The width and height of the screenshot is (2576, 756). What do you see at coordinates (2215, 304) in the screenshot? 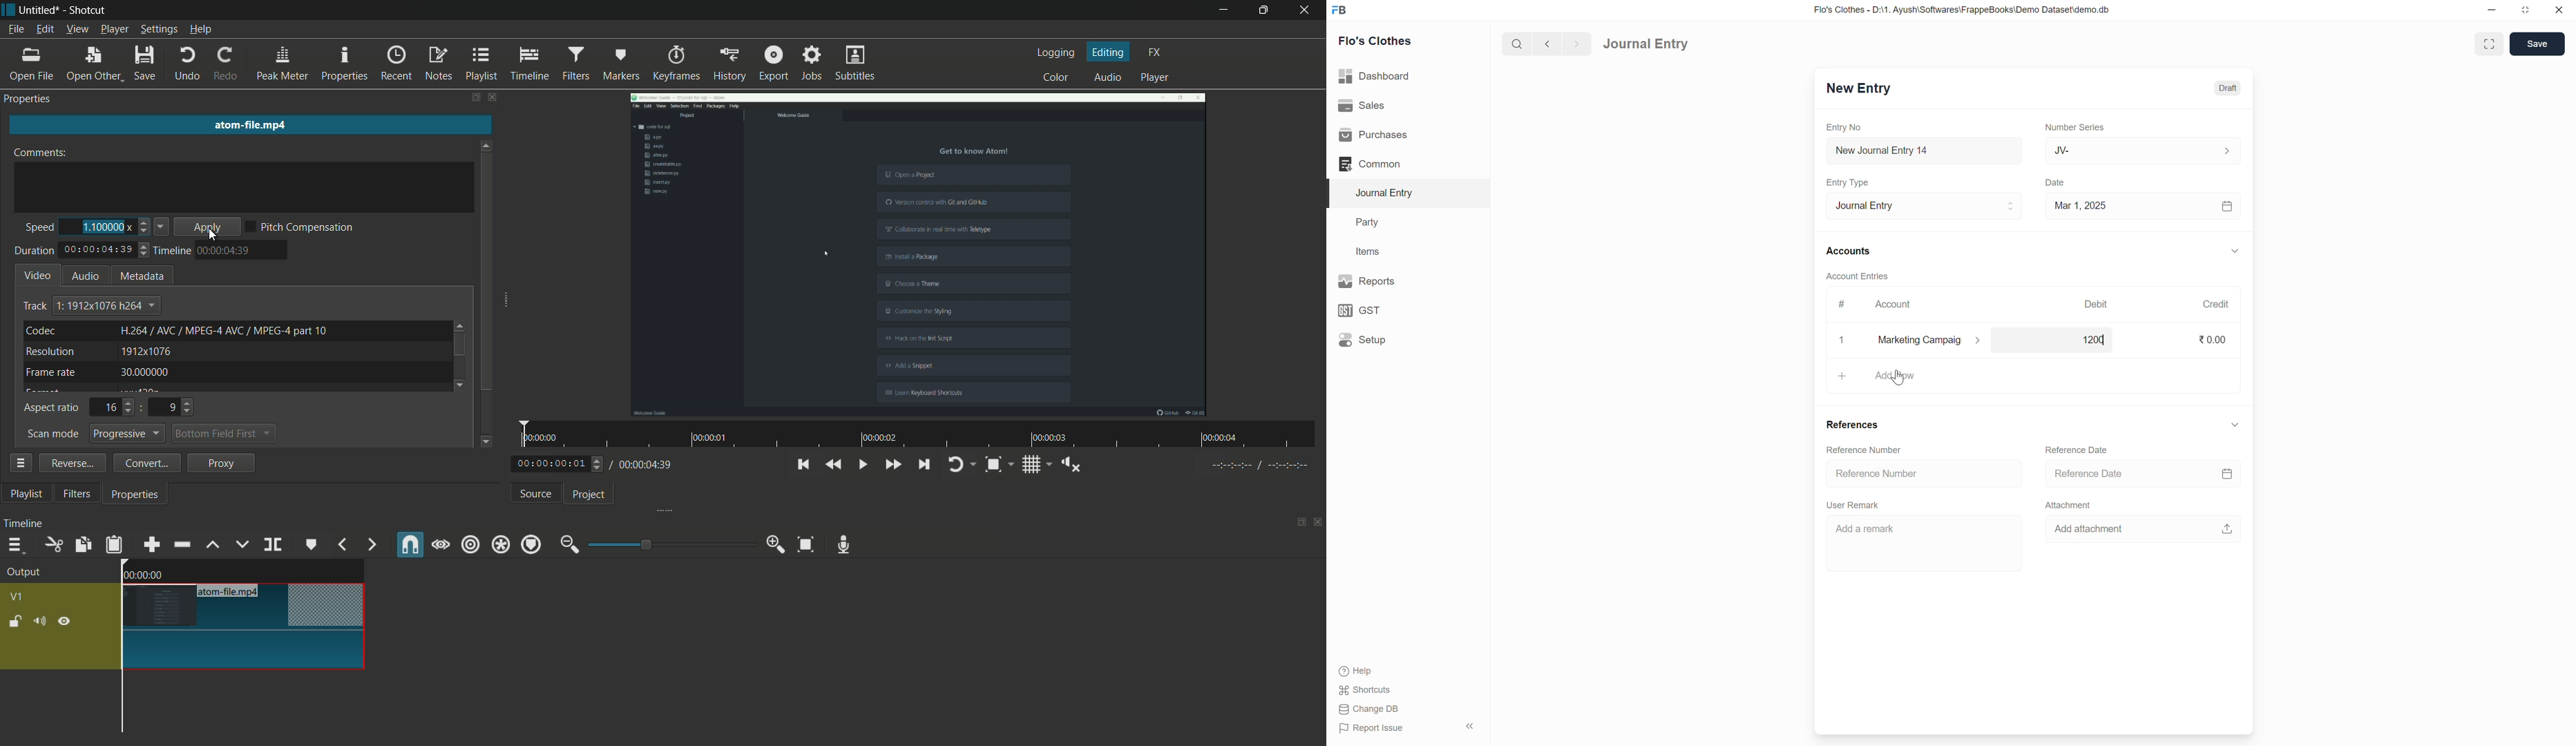
I see `Credit` at bounding box center [2215, 304].